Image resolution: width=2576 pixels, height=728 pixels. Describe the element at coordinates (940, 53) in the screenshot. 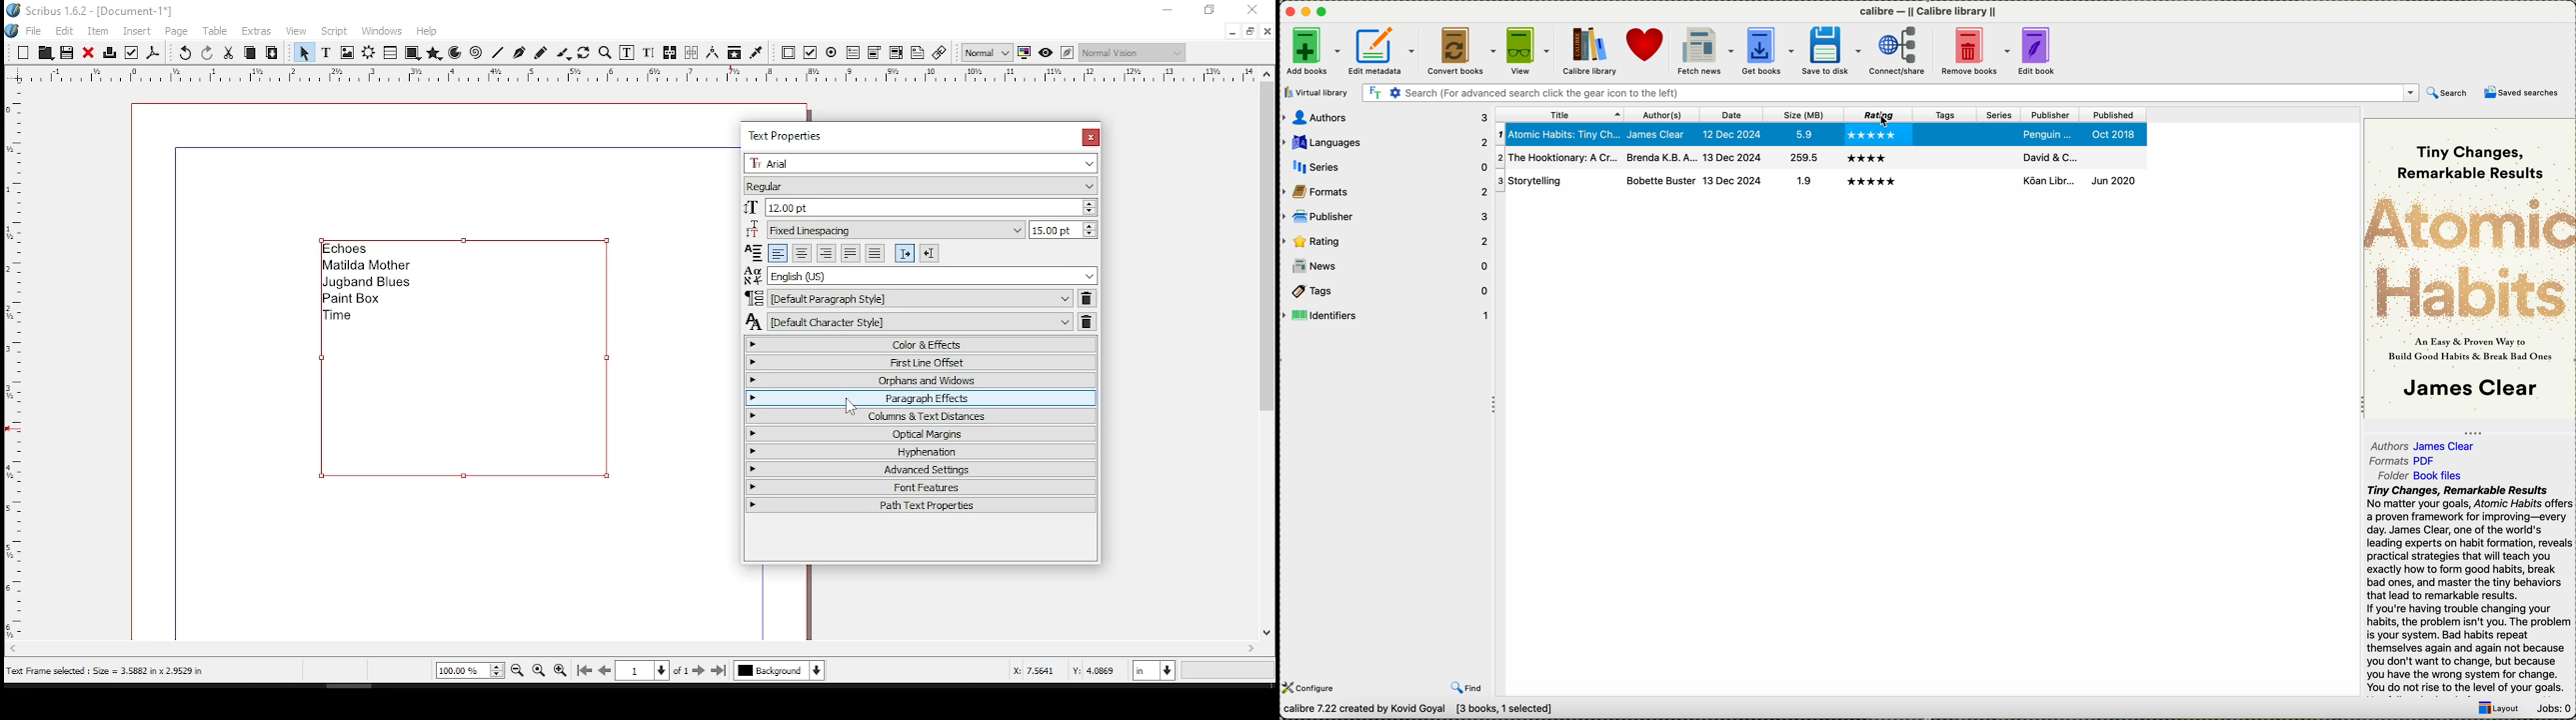

I see `link annotation` at that location.